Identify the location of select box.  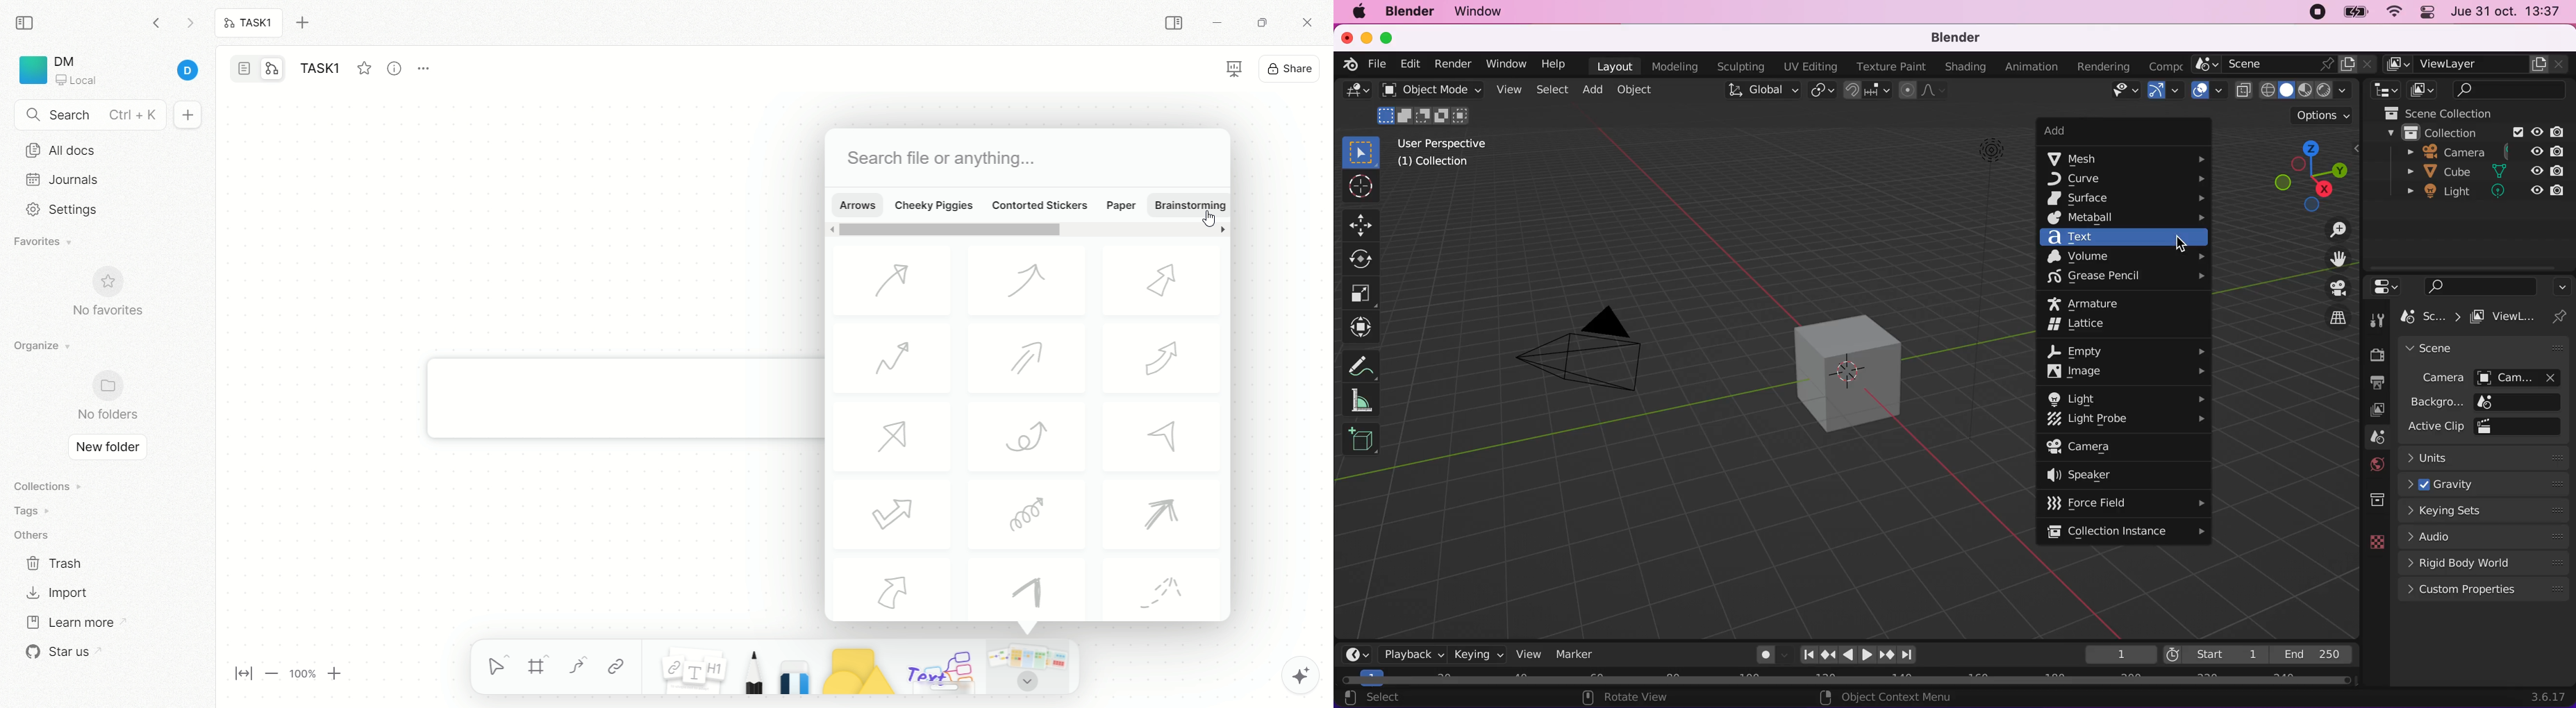
(1364, 153).